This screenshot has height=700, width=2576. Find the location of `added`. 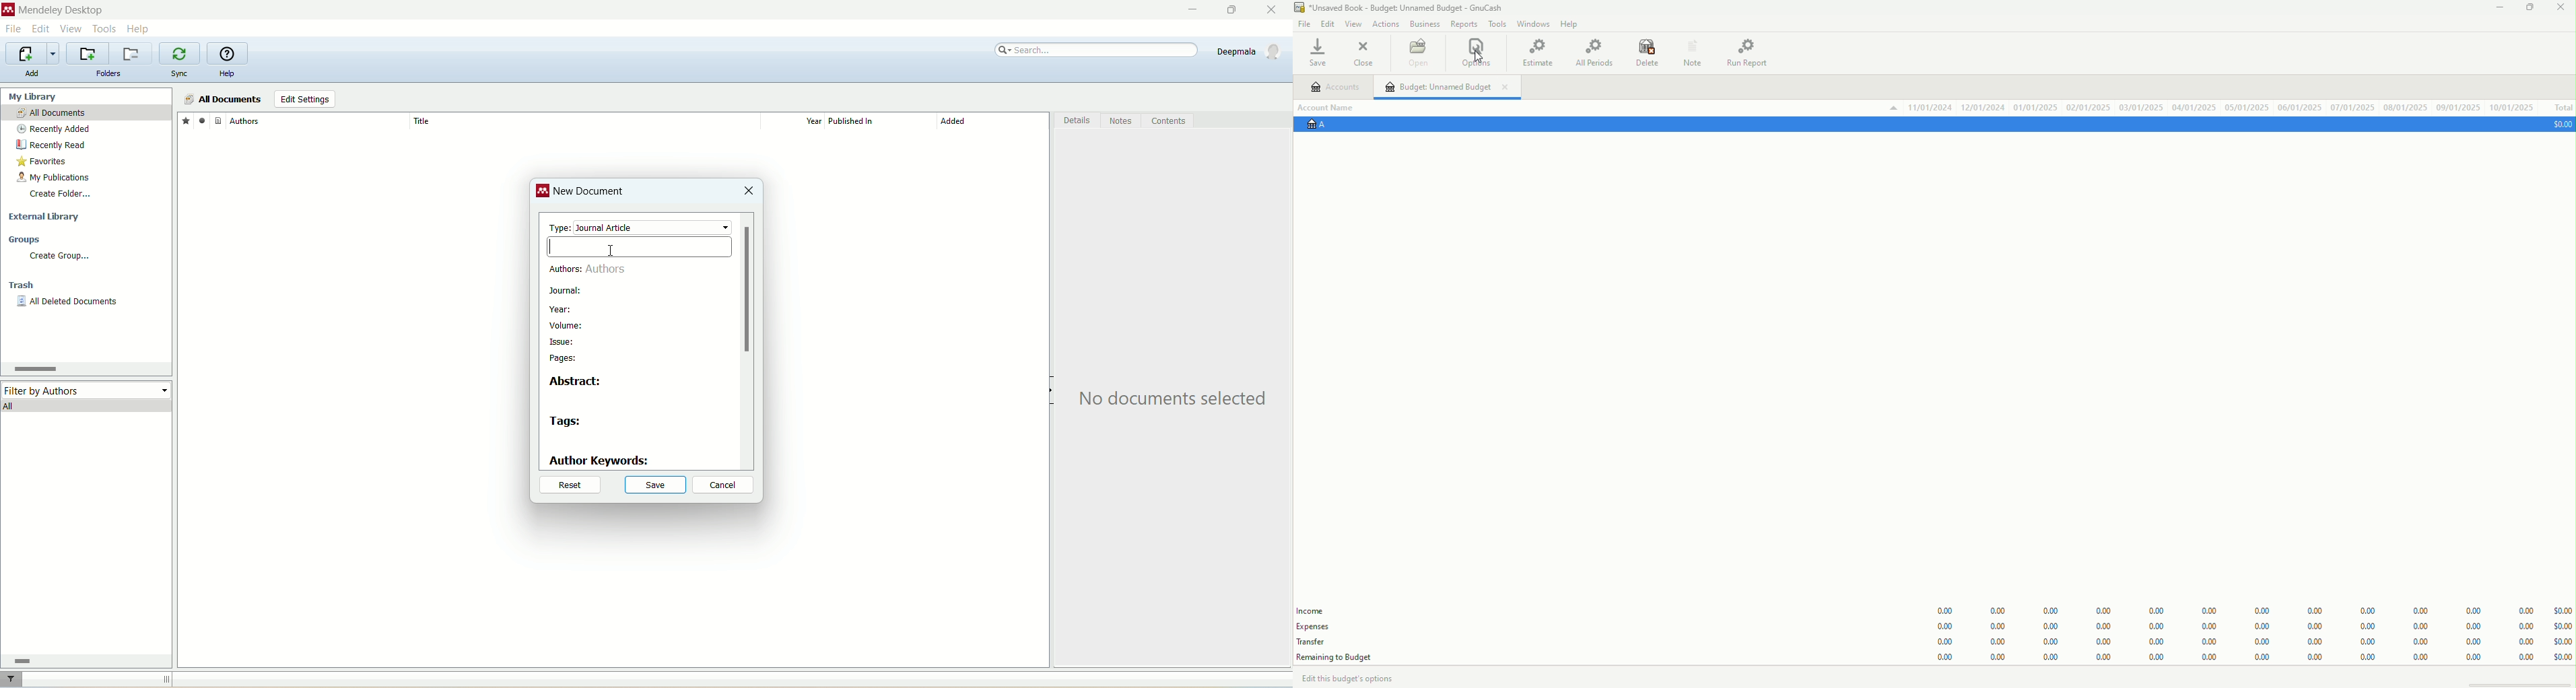

added is located at coordinates (993, 125).